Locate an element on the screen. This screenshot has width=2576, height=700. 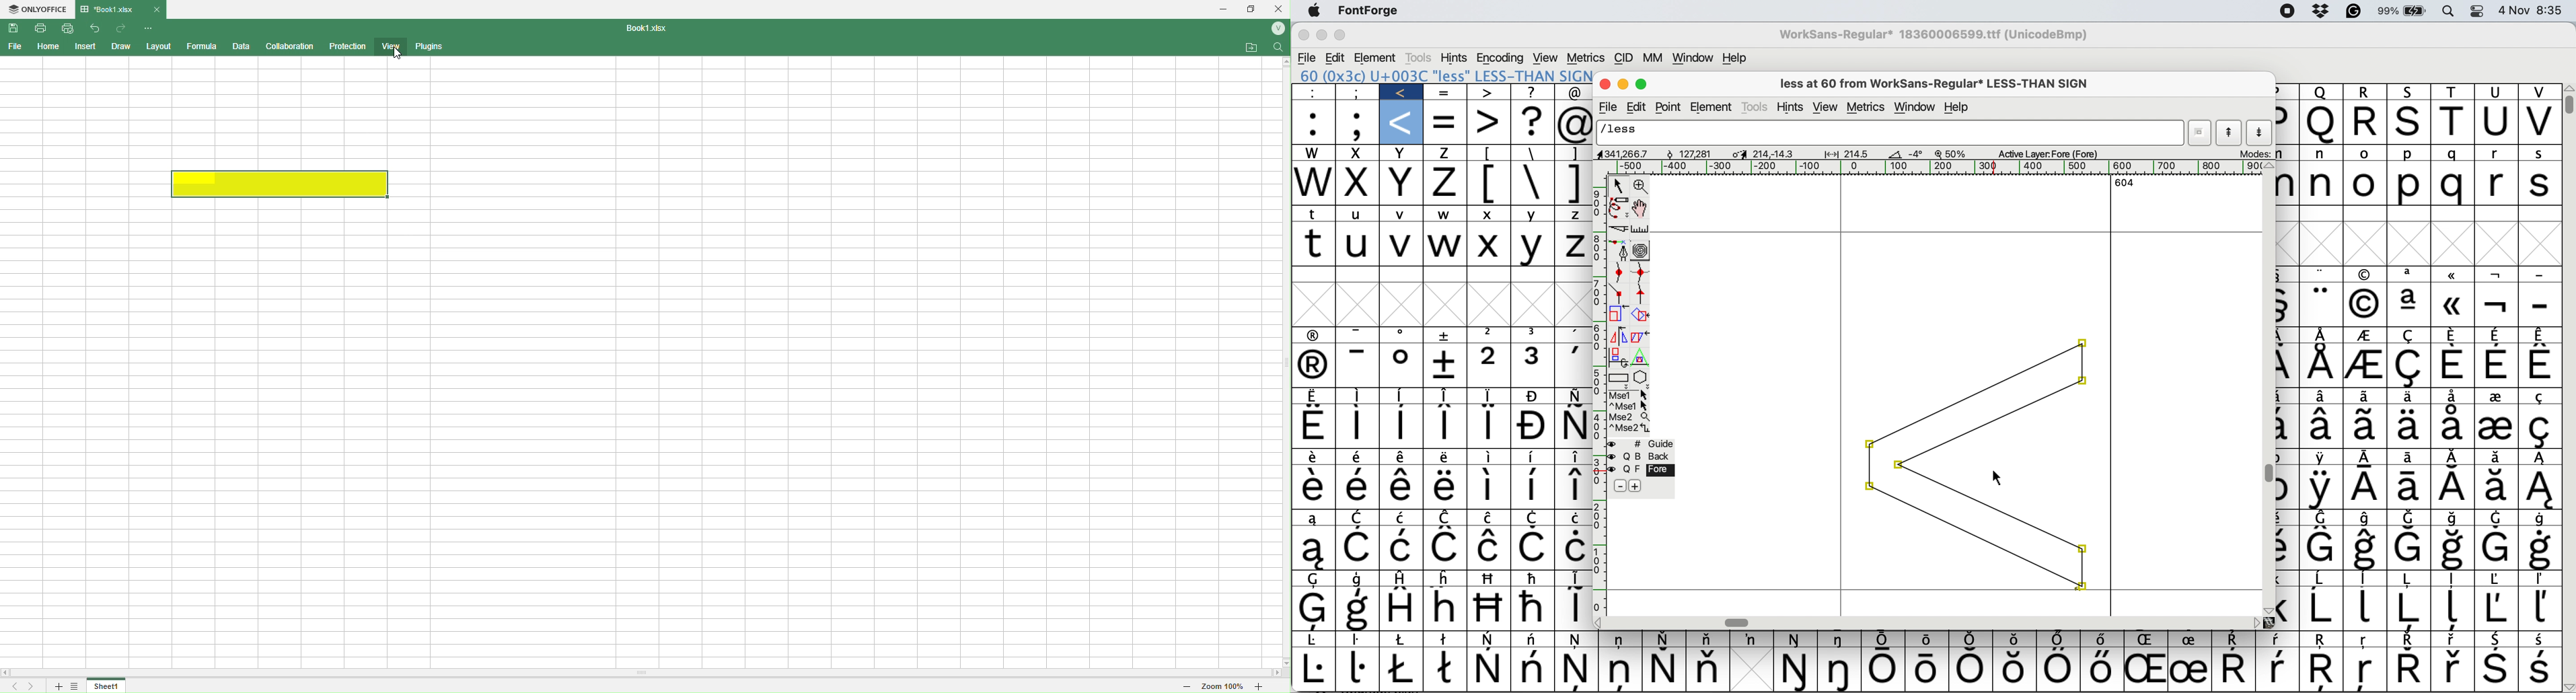
s is located at coordinates (2410, 123).